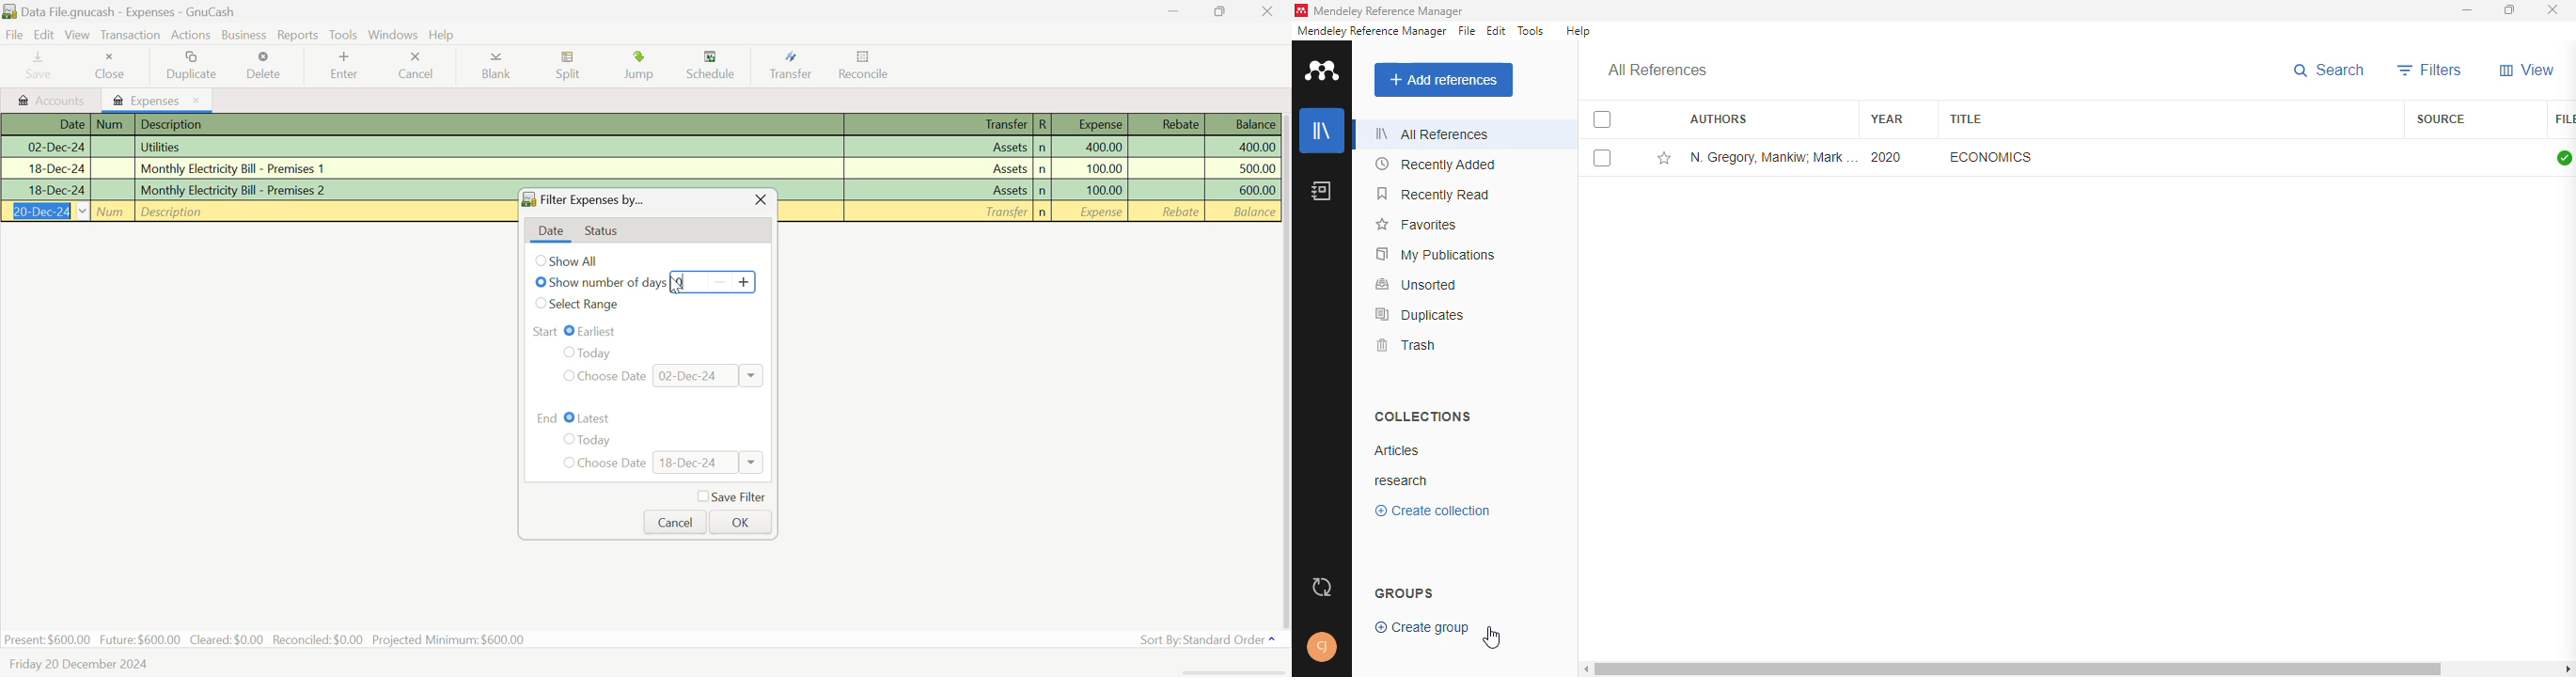 Image resolution: width=2576 pixels, height=700 pixels. What do you see at coordinates (114, 66) in the screenshot?
I see `Close` at bounding box center [114, 66].